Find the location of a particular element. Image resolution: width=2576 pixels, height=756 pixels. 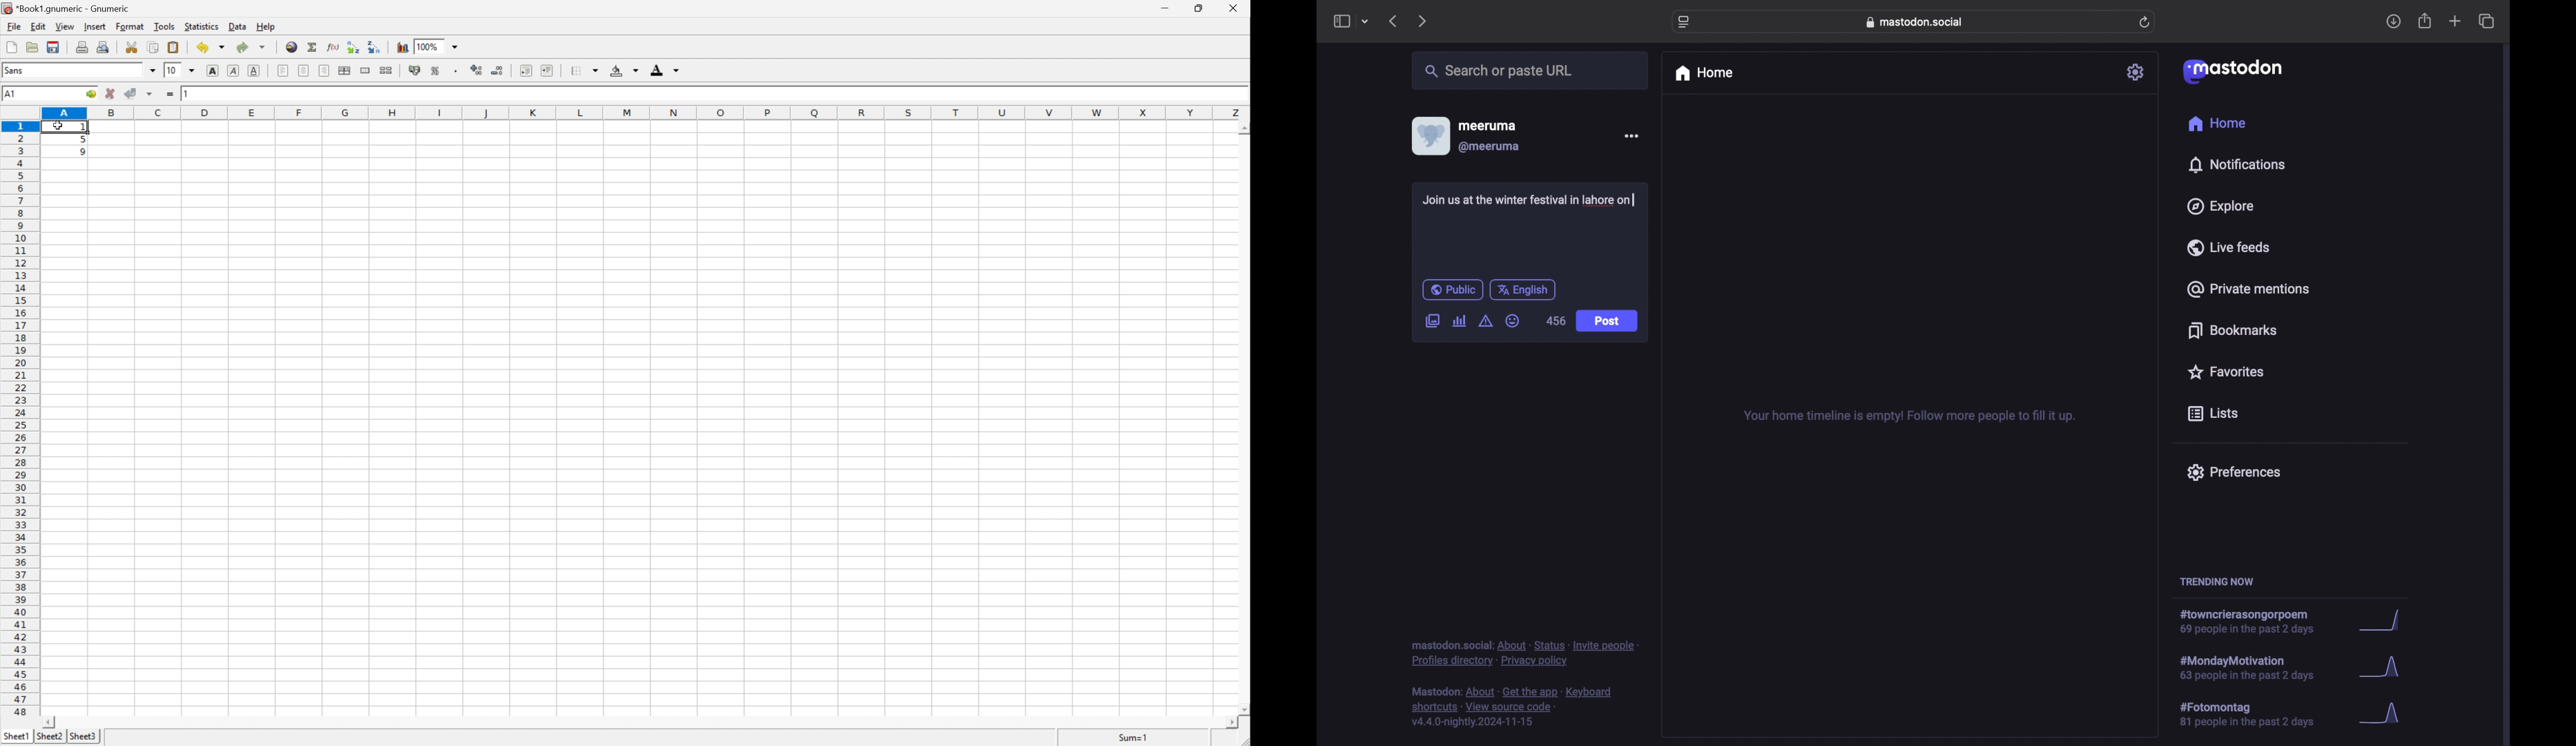

1 is located at coordinates (188, 92).